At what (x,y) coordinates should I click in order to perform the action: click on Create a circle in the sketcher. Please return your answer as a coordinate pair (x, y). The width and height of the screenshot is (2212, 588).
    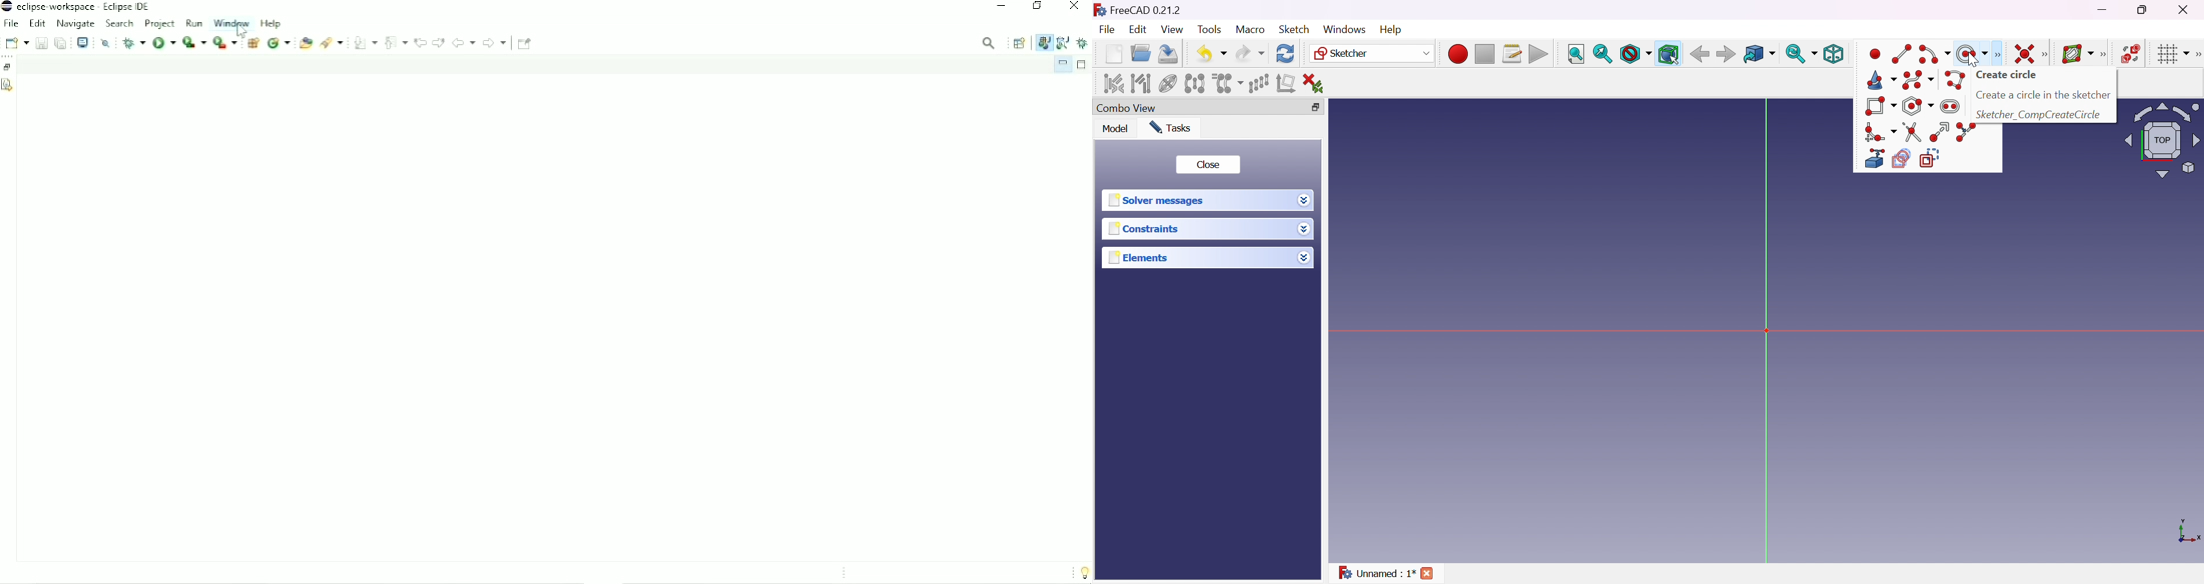
    Looking at the image, I should click on (2044, 95).